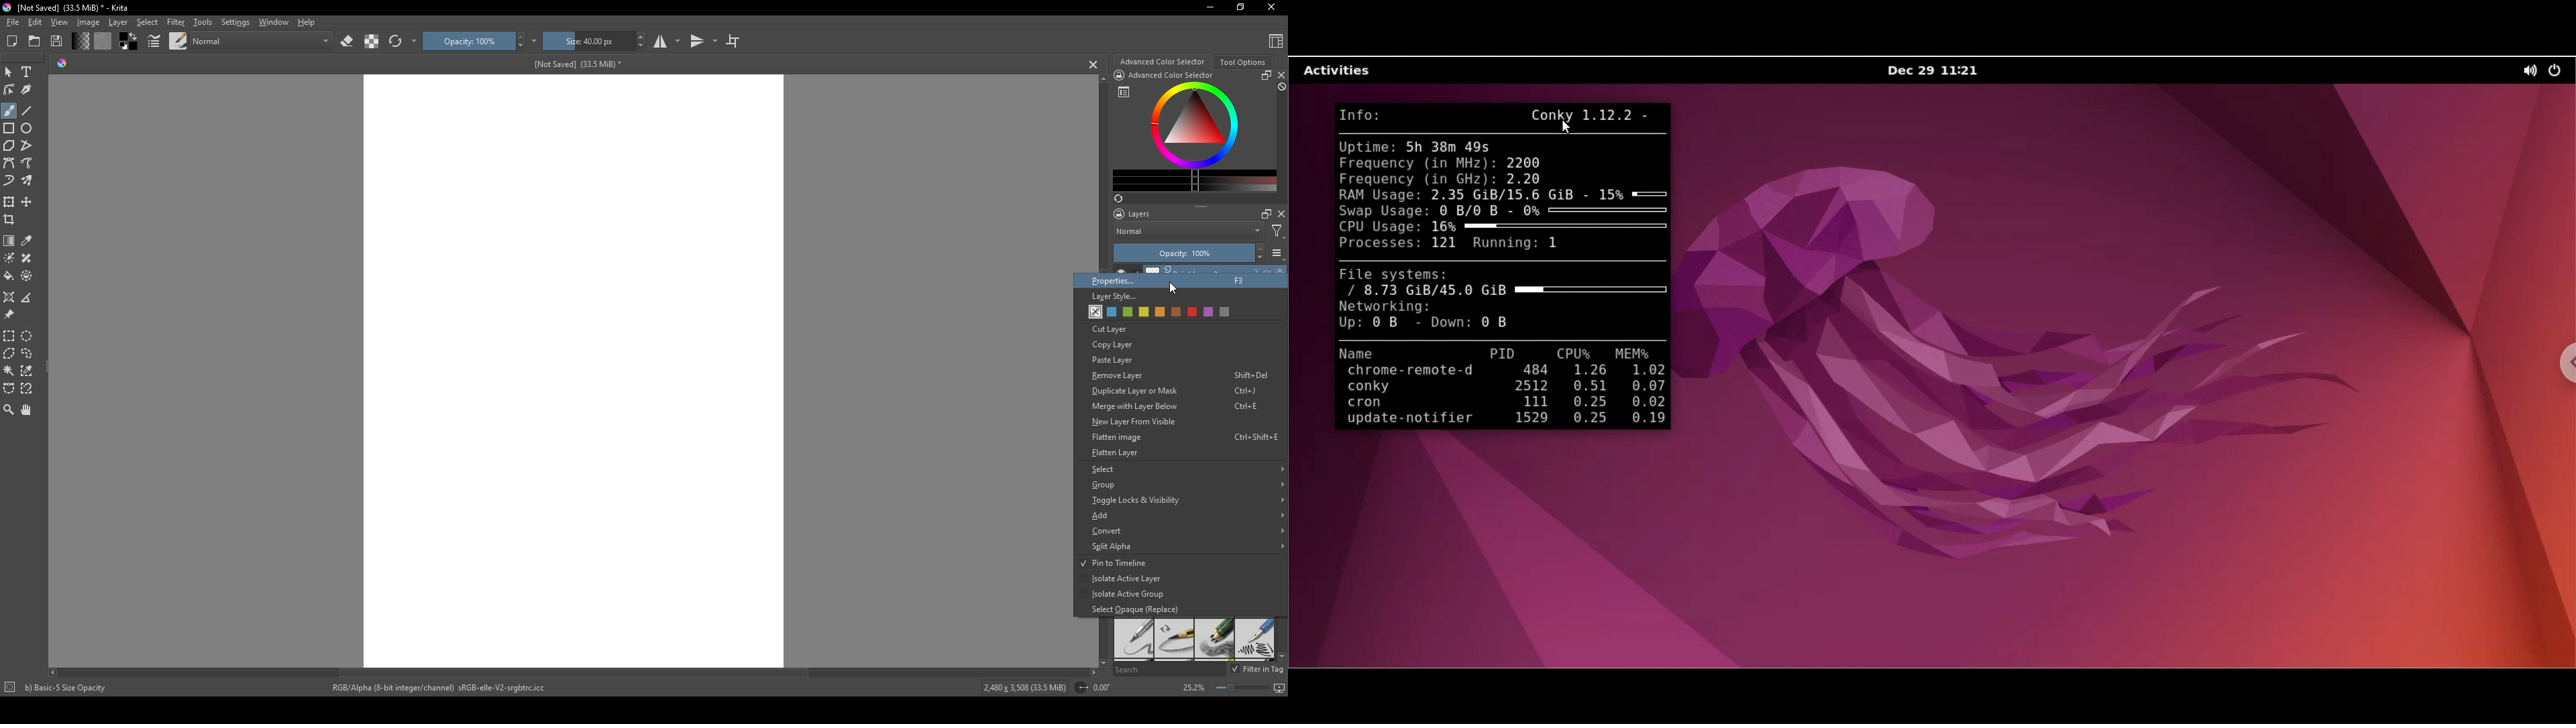  I want to click on zoom, so click(9, 409).